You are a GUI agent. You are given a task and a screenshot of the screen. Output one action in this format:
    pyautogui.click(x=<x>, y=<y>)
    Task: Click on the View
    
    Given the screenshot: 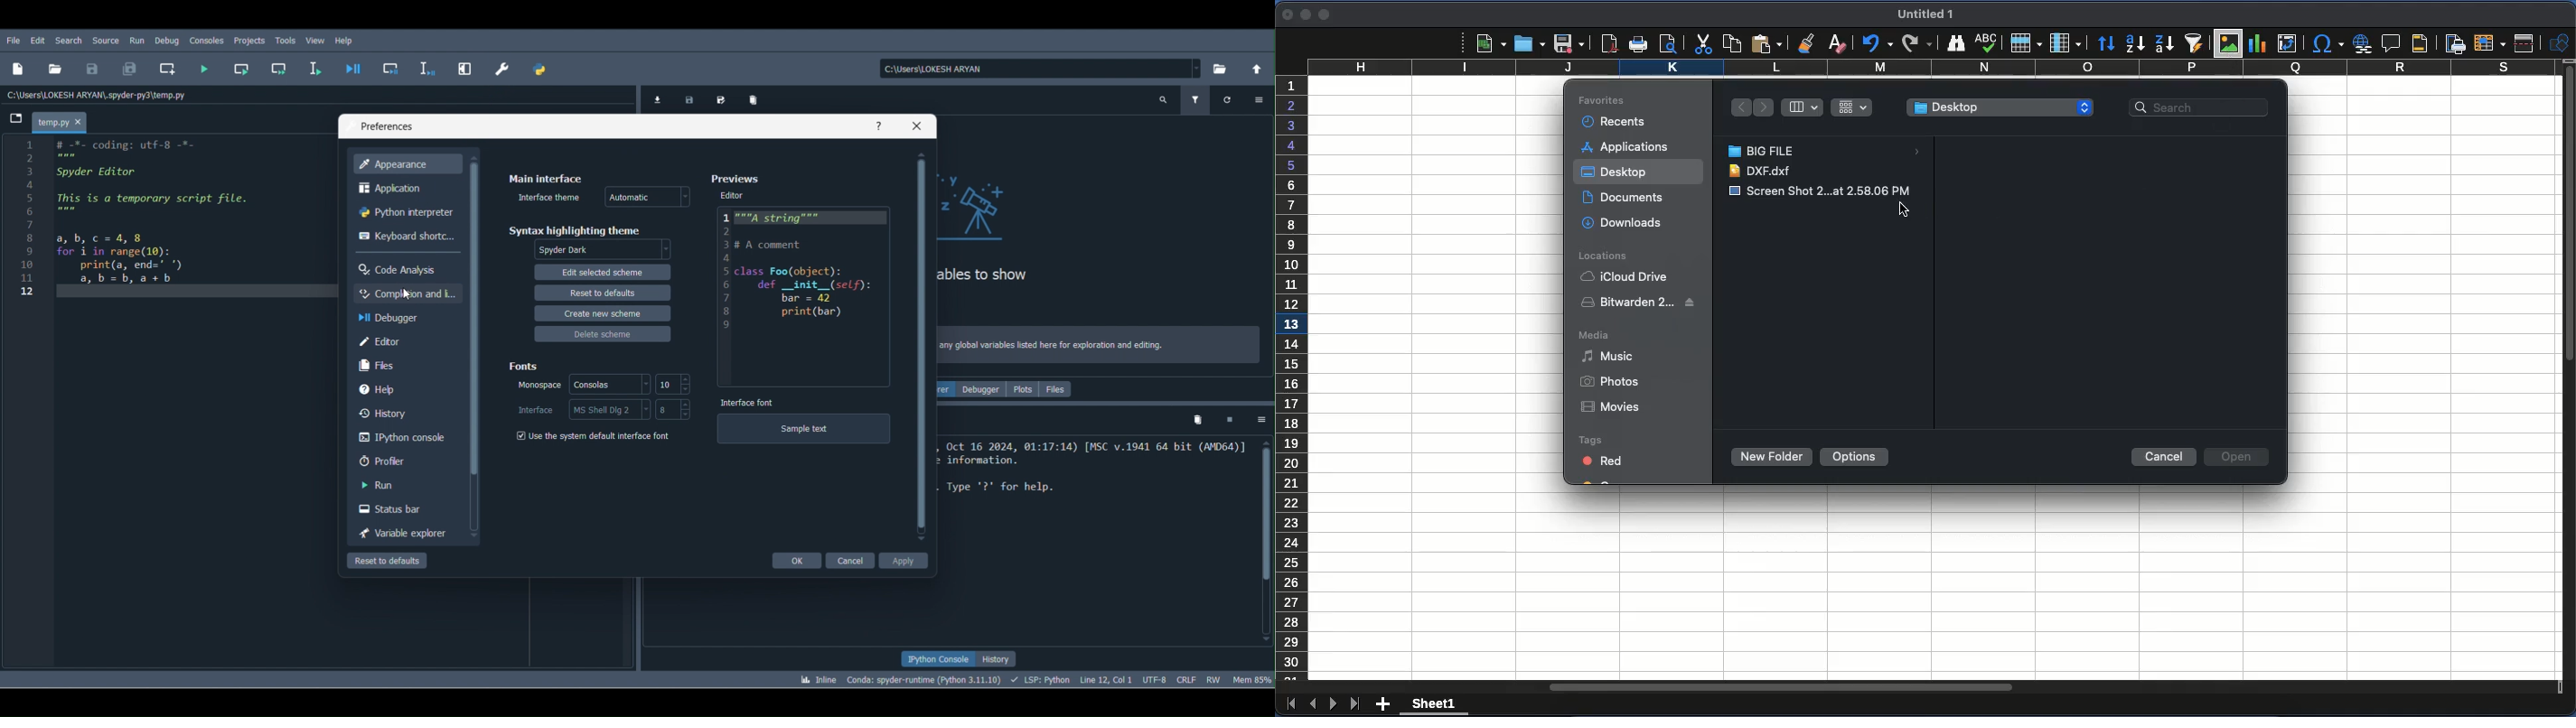 What is the action you would take?
    pyautogui.click(x=315, y=39)
    